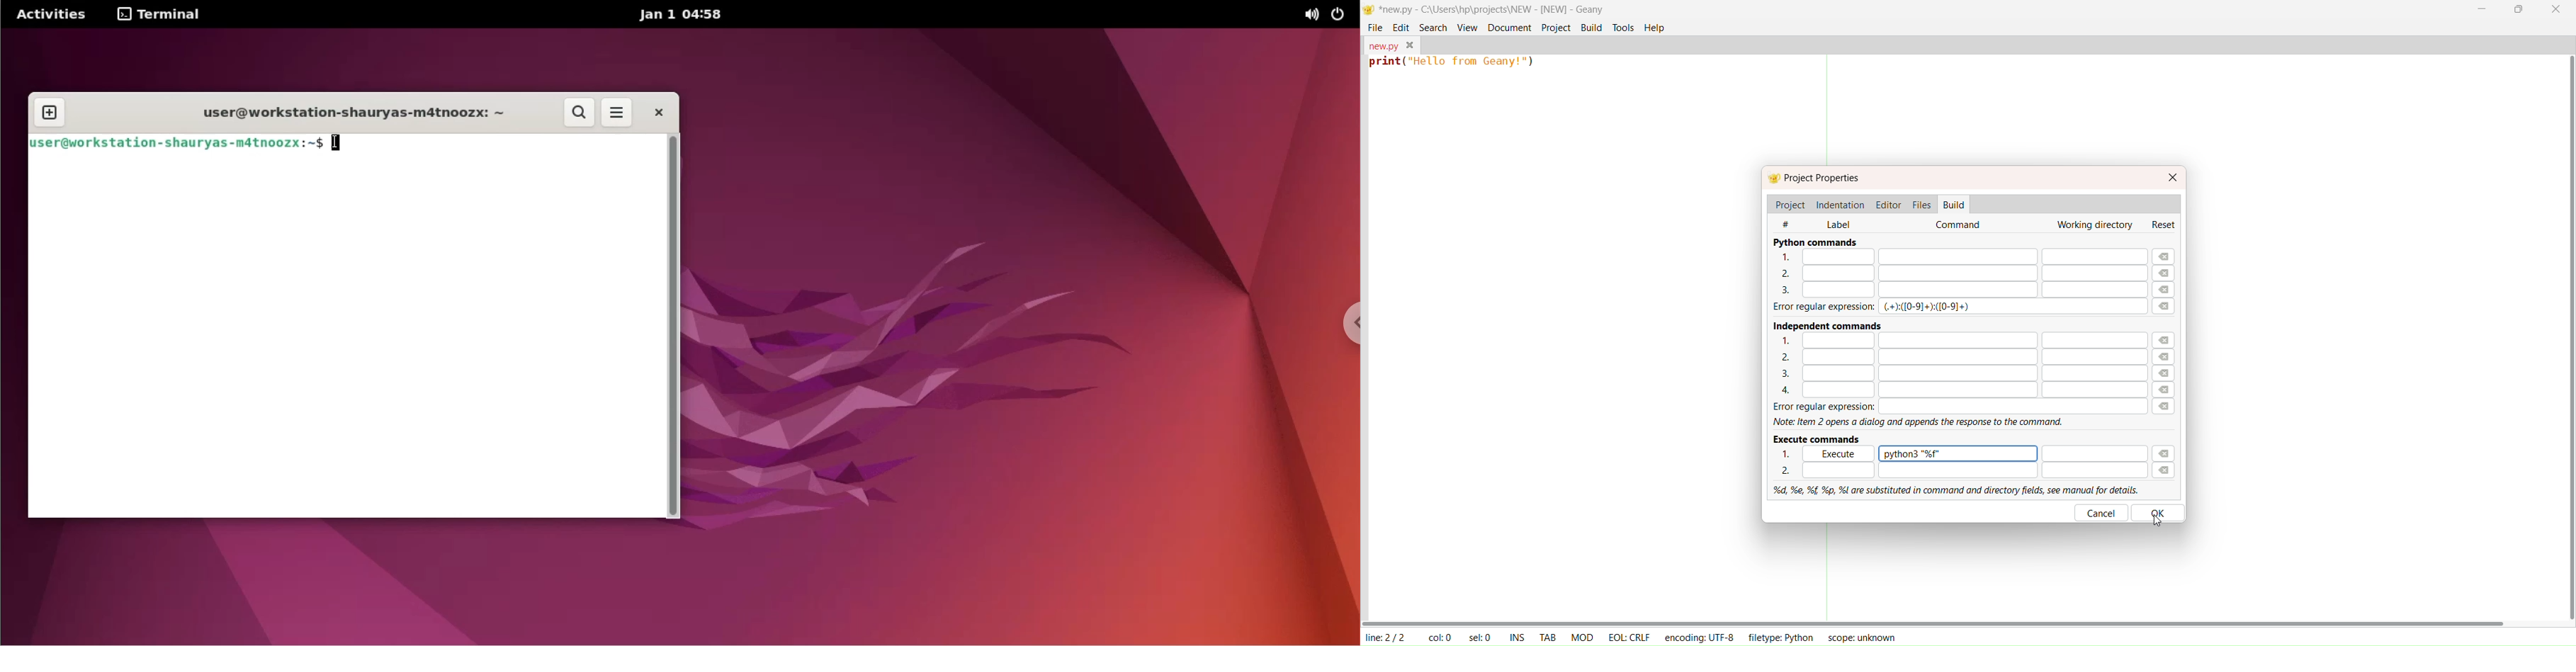 This screenshot has height=672, width=2576. I want to click on label, so click(1839, 223).